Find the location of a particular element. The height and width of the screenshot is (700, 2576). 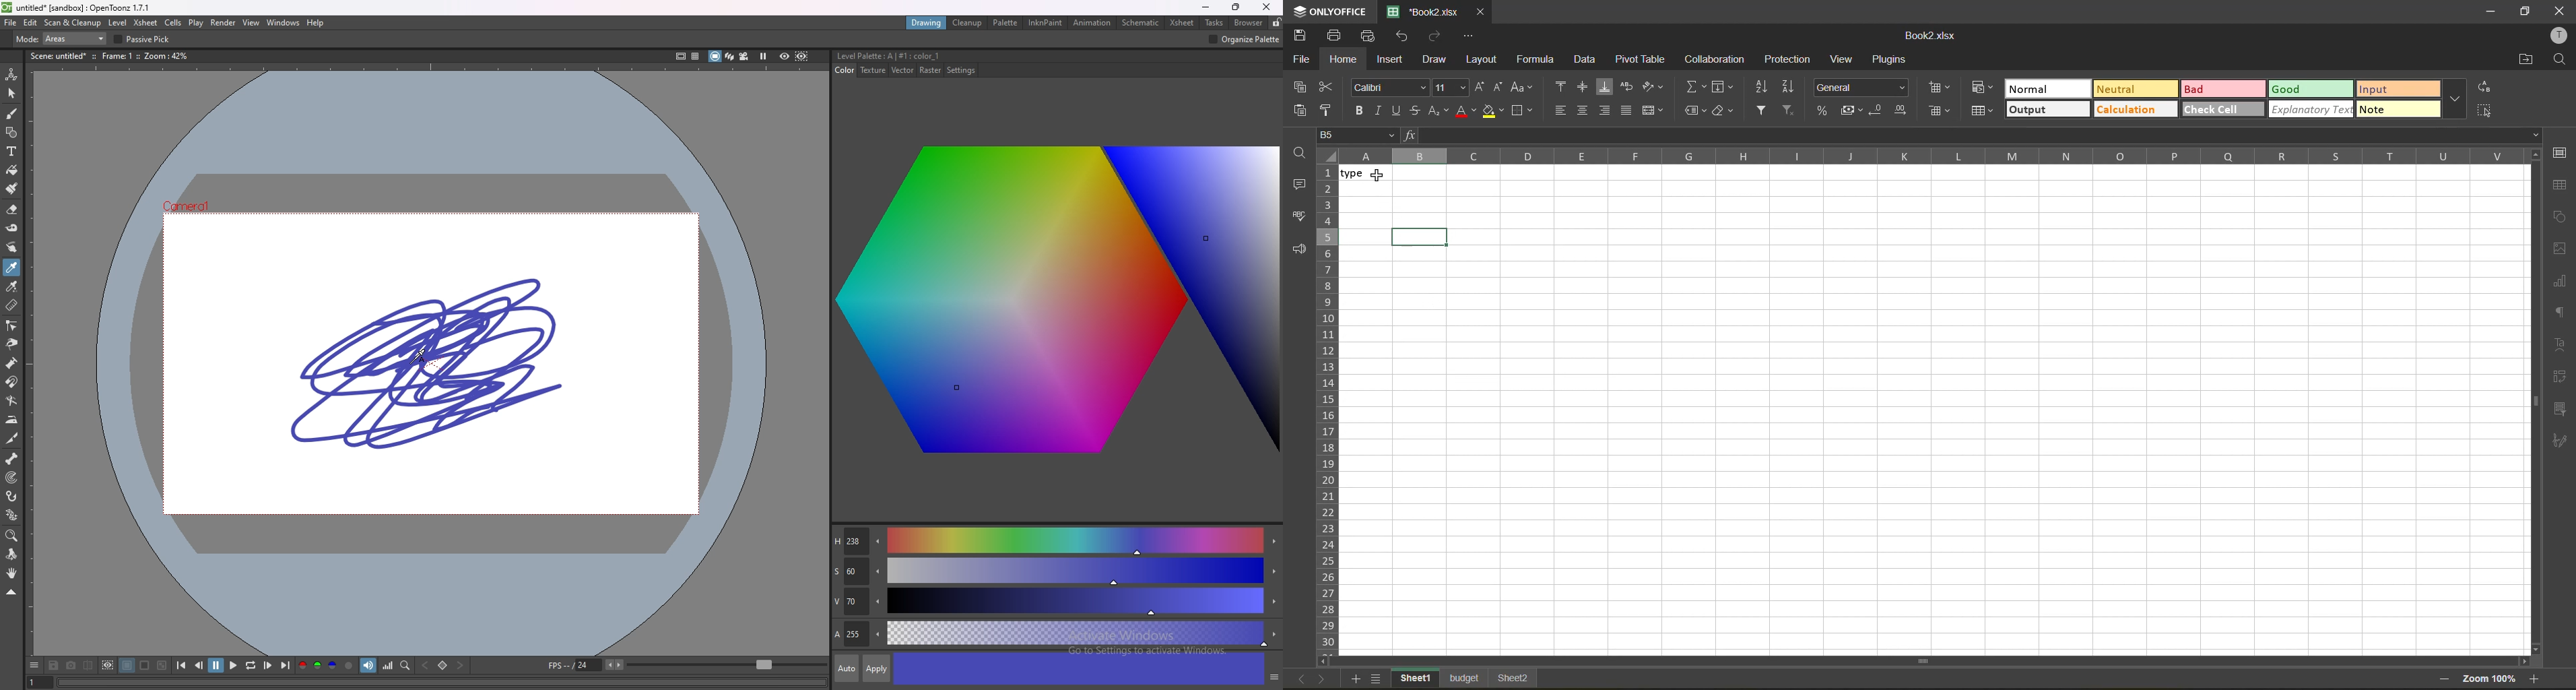

bold is located at coordinates (1363, 109).